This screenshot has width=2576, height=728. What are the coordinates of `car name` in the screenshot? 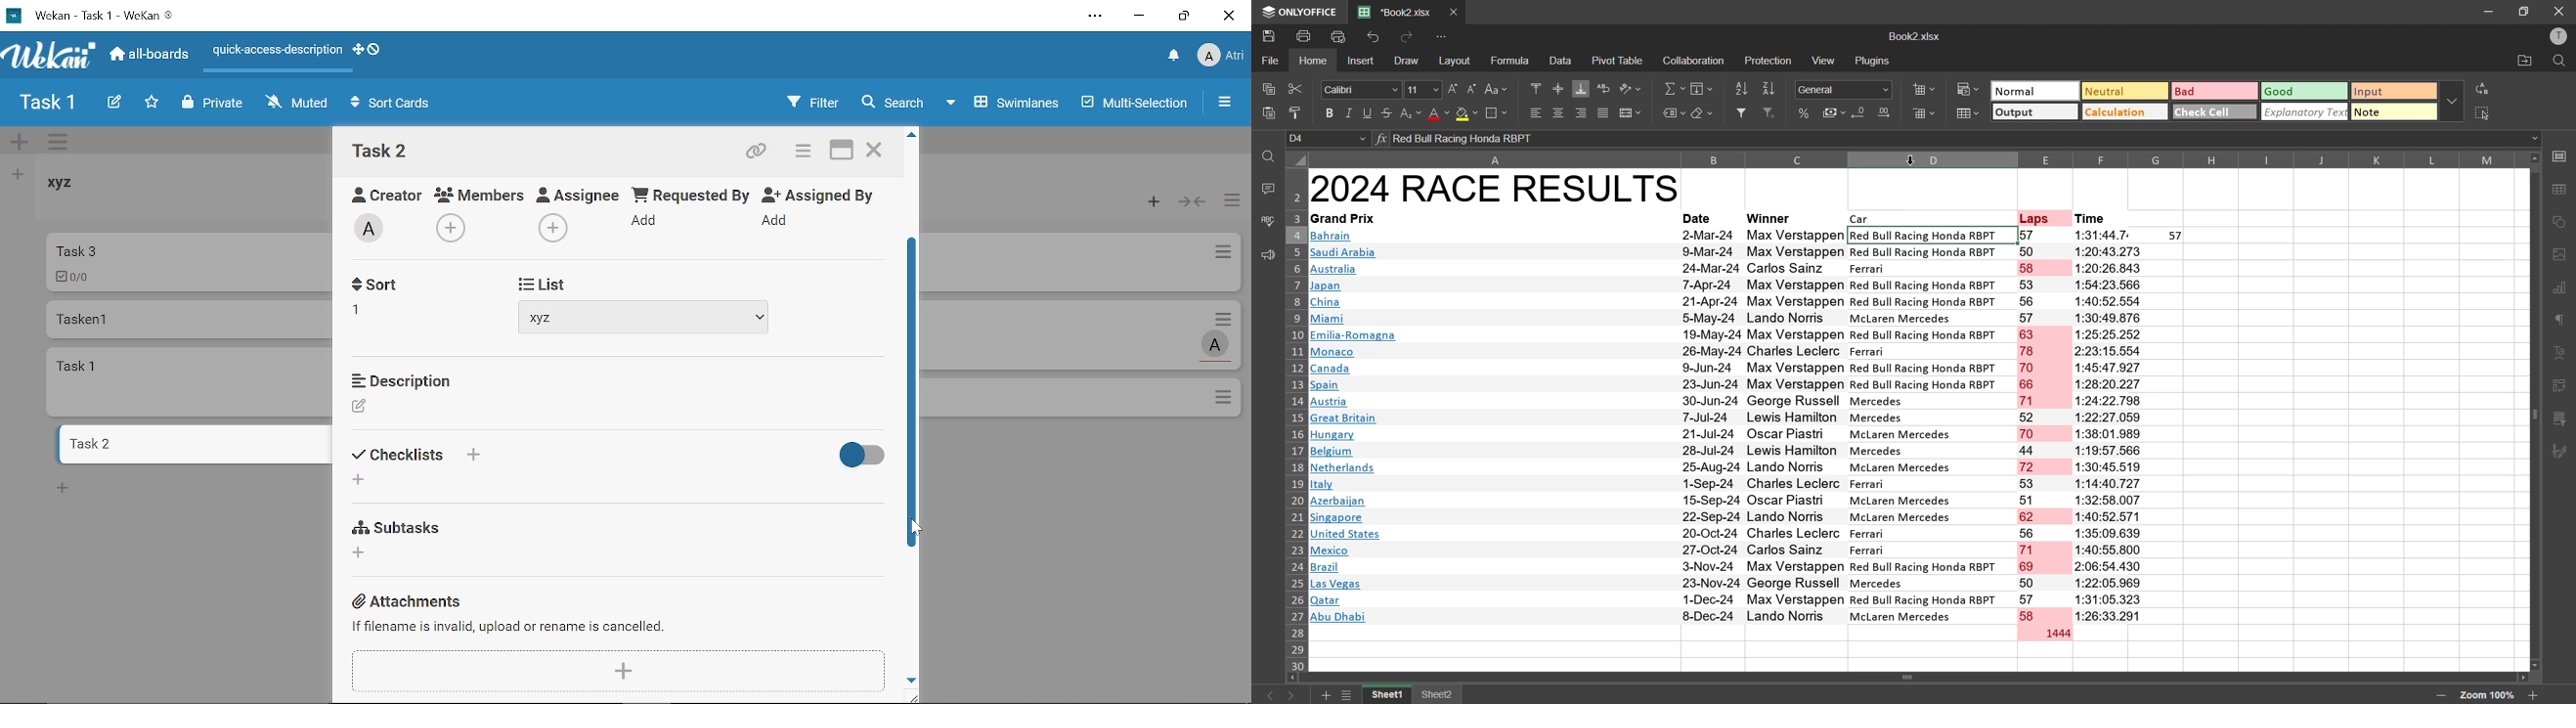 It's located at (1932, 425).